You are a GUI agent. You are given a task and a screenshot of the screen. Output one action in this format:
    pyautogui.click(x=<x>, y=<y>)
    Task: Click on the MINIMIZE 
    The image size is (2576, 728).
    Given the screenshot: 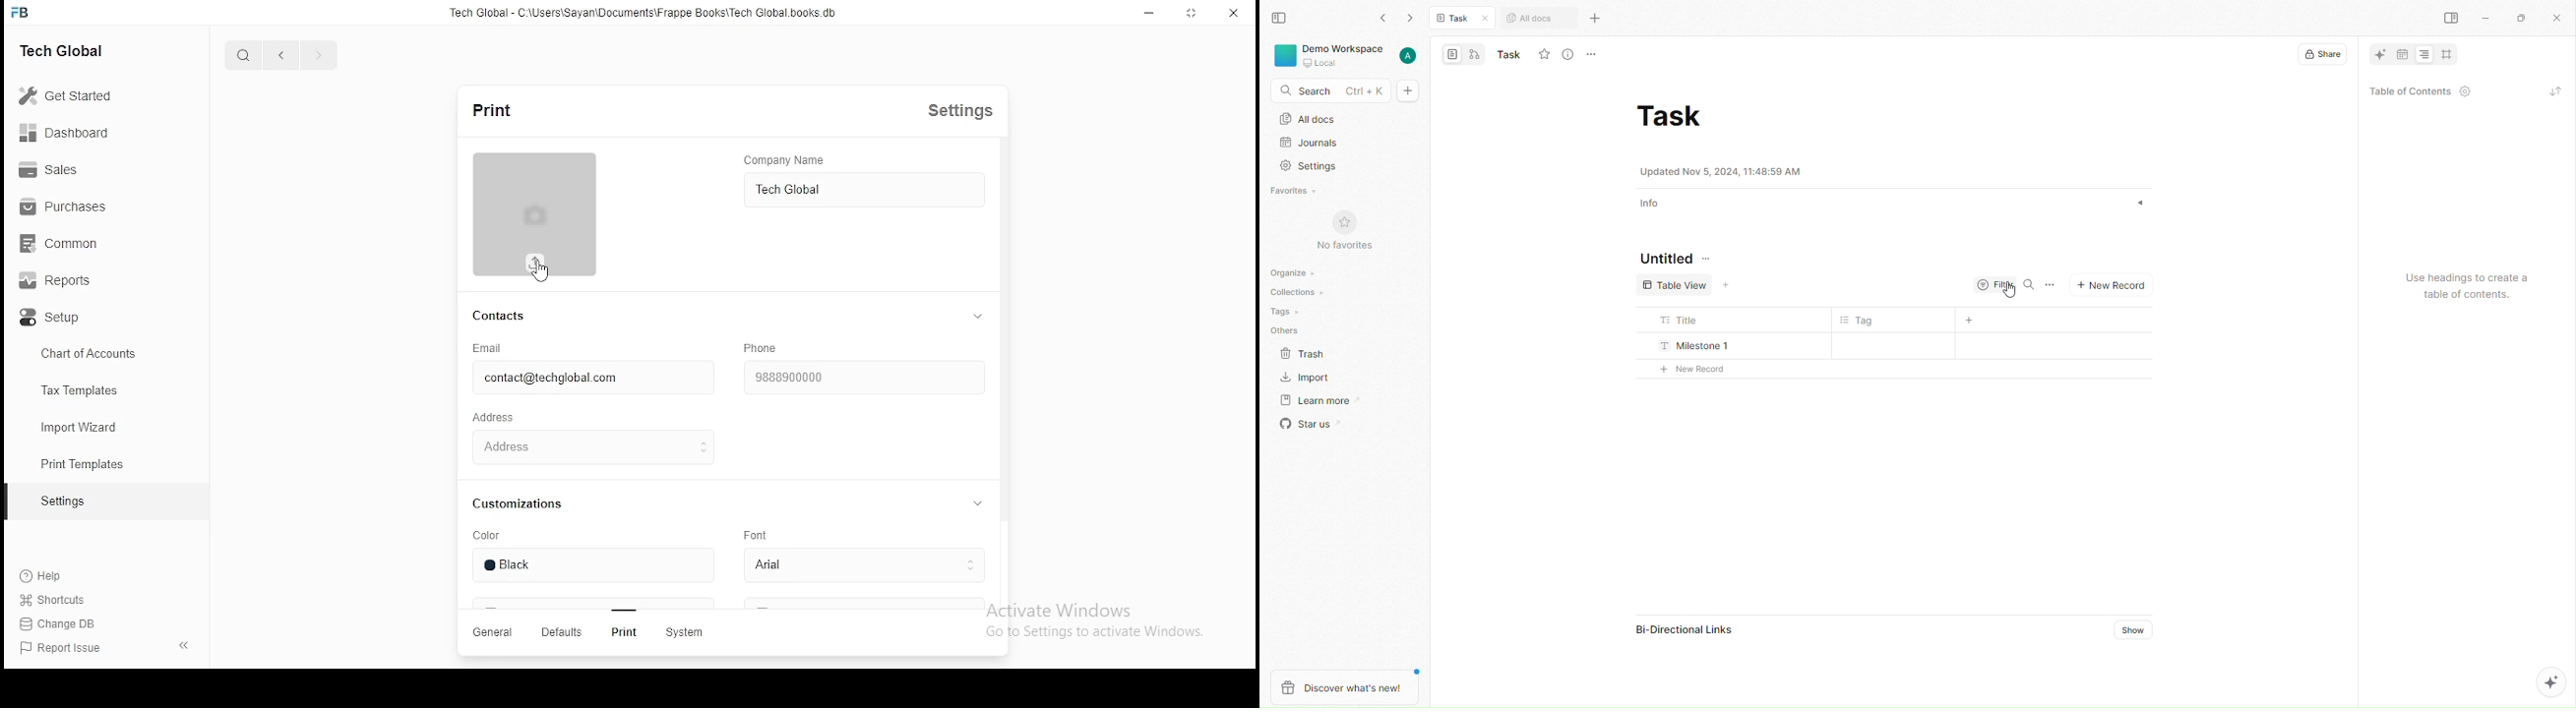 What is the action you would take?
    pyautogui.click(x=1152, y=12)
    